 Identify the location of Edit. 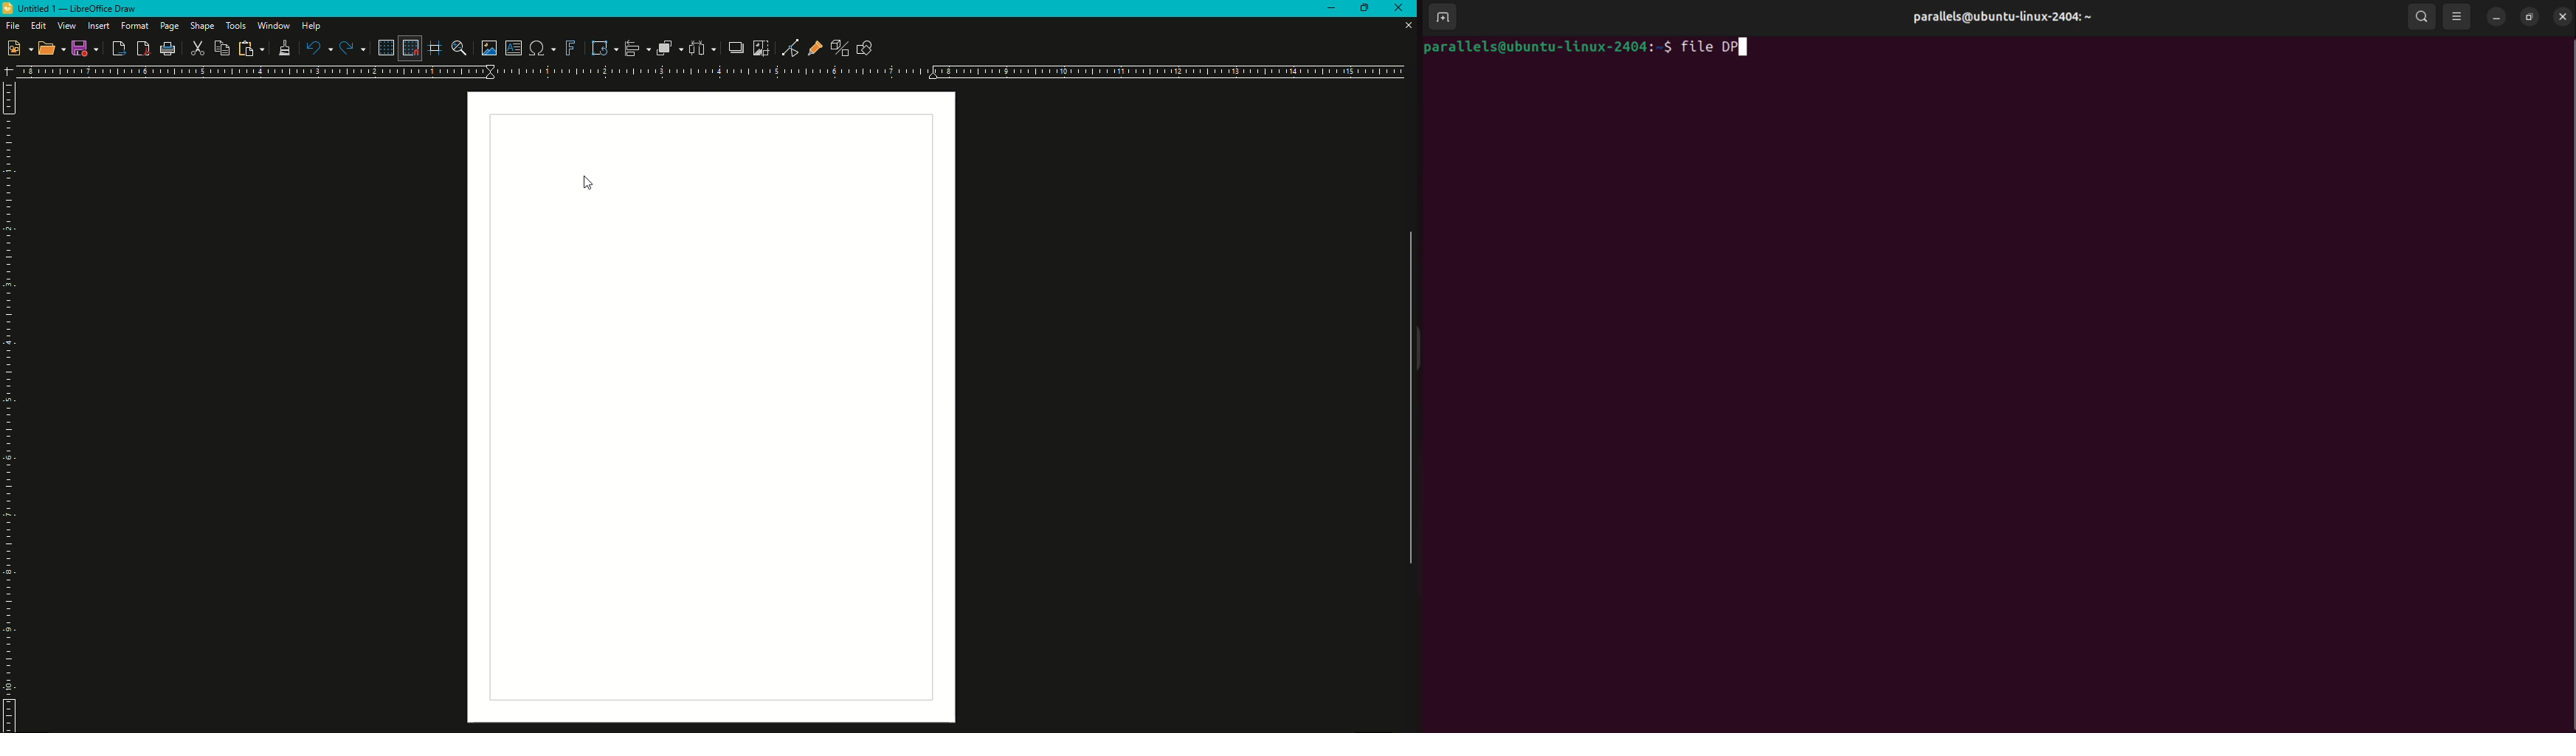
(35, 25).